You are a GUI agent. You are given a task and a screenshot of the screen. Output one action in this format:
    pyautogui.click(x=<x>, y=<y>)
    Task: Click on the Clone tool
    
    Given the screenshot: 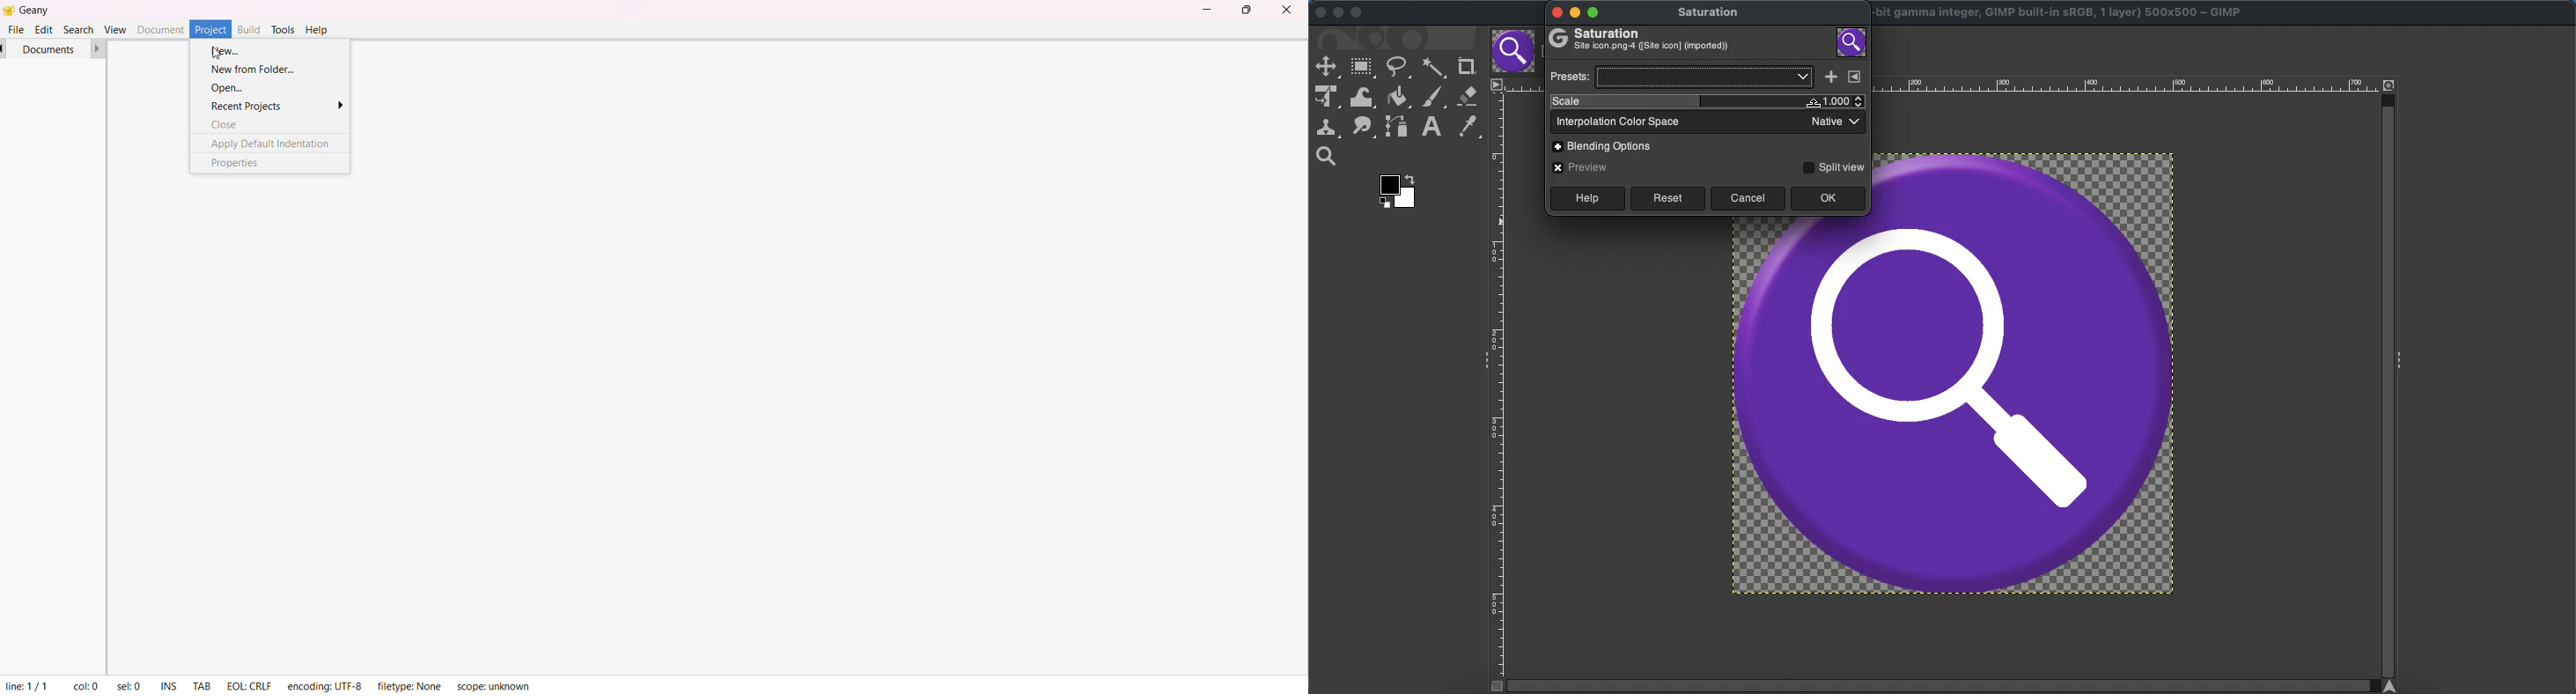 What is the action you would take?
    pyautogui.click(x=1327, y=129)
    